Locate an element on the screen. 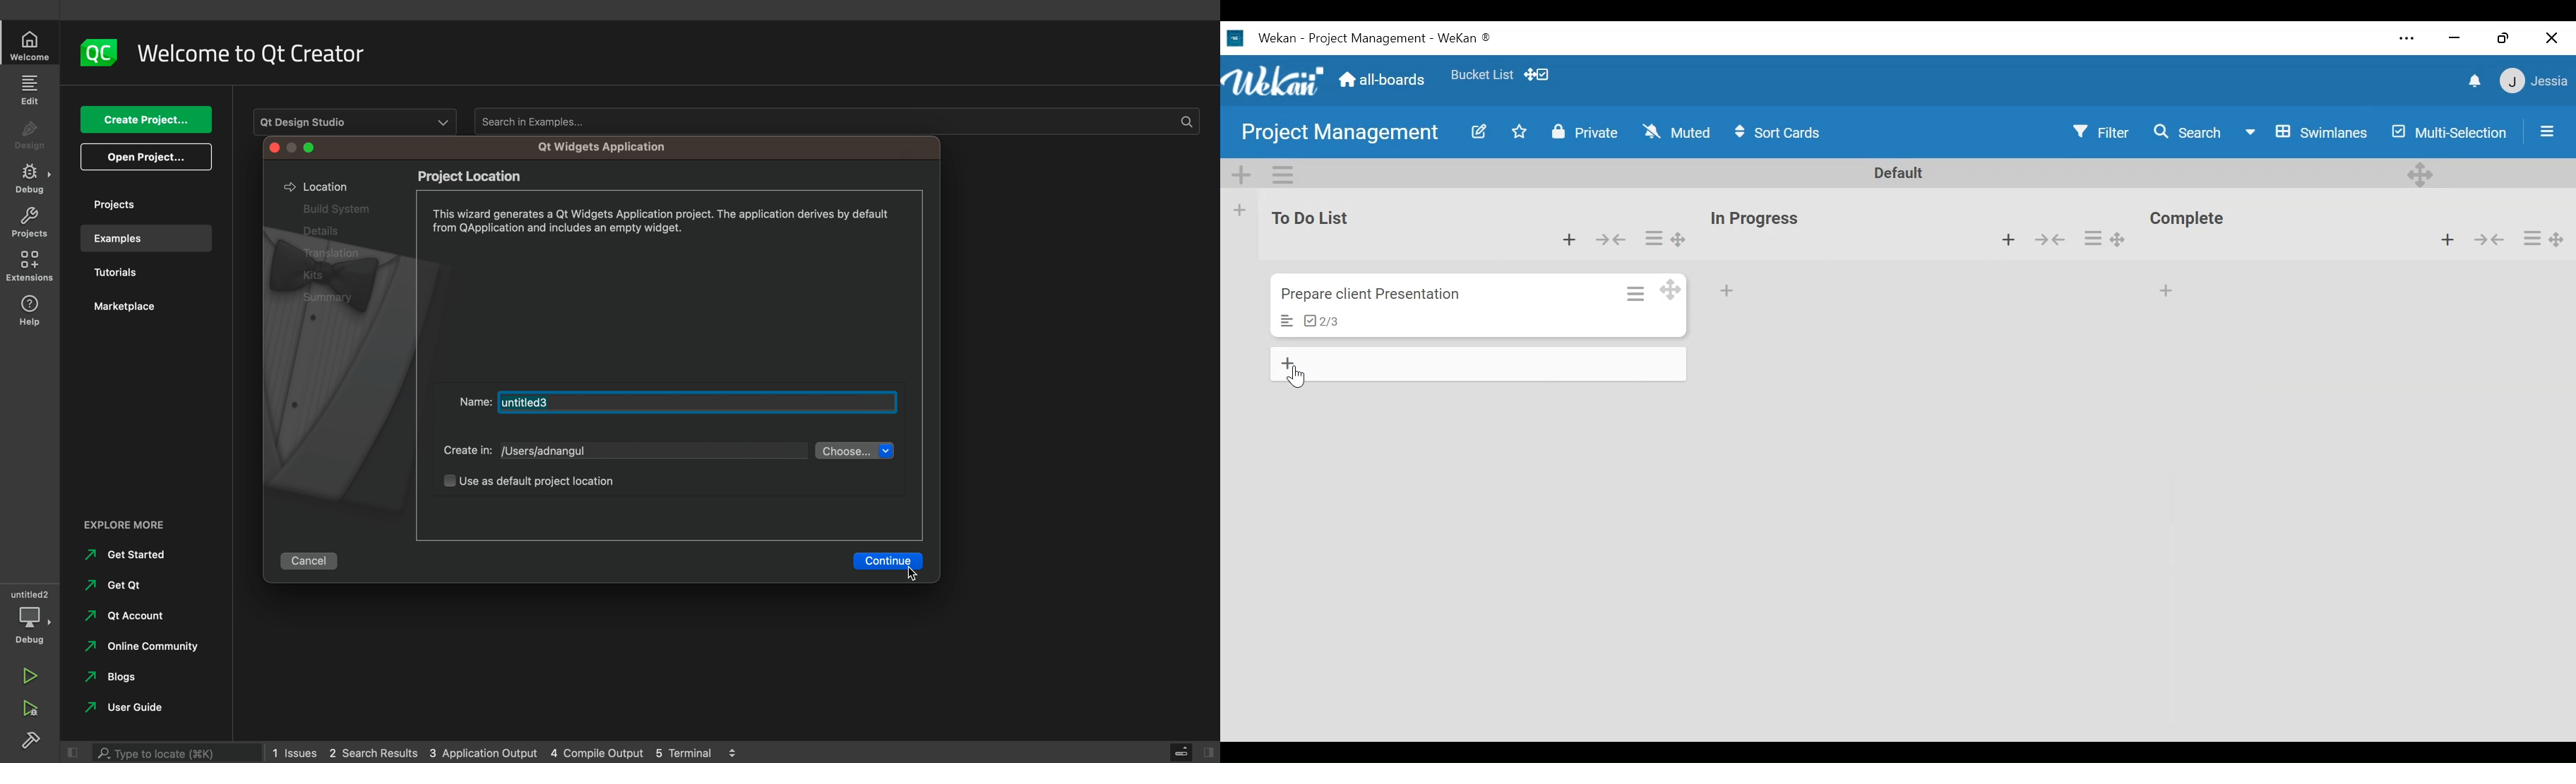 The width and height of the screenshot is (2576, 784). Restore is located at coordinates (2500, 34).